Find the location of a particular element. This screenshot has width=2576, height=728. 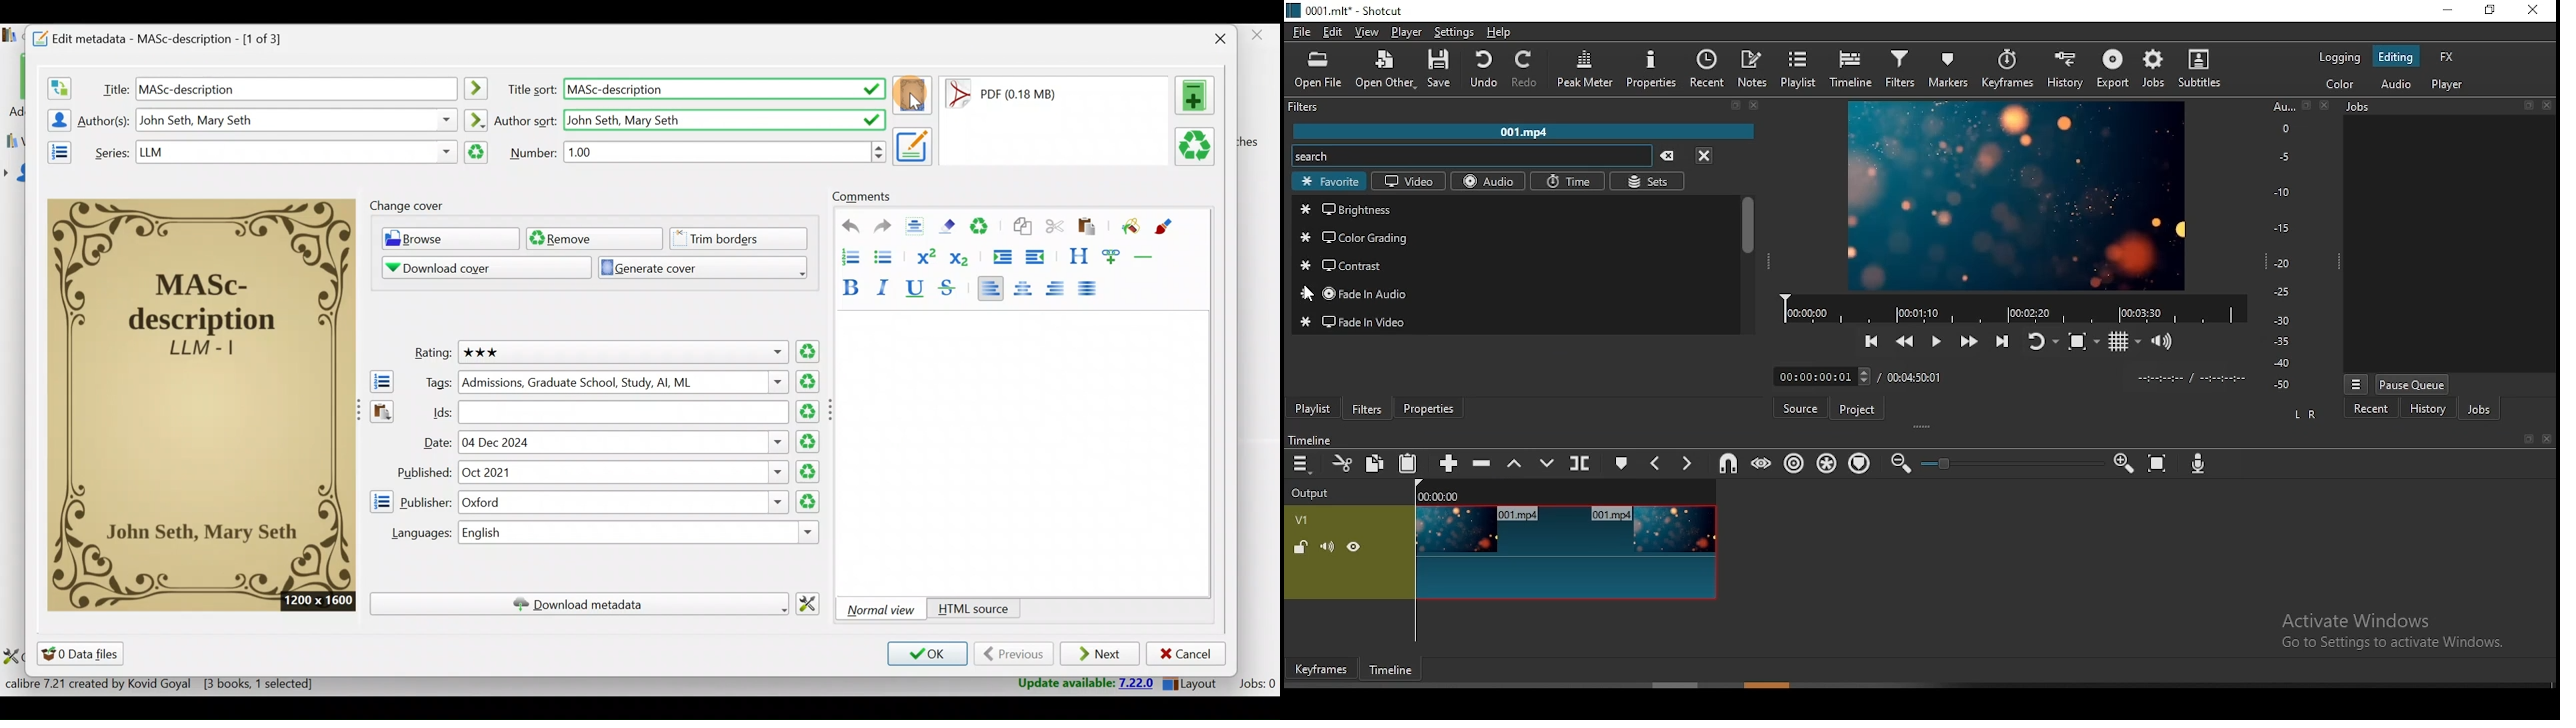

color is located at coordinates (2336, 84).